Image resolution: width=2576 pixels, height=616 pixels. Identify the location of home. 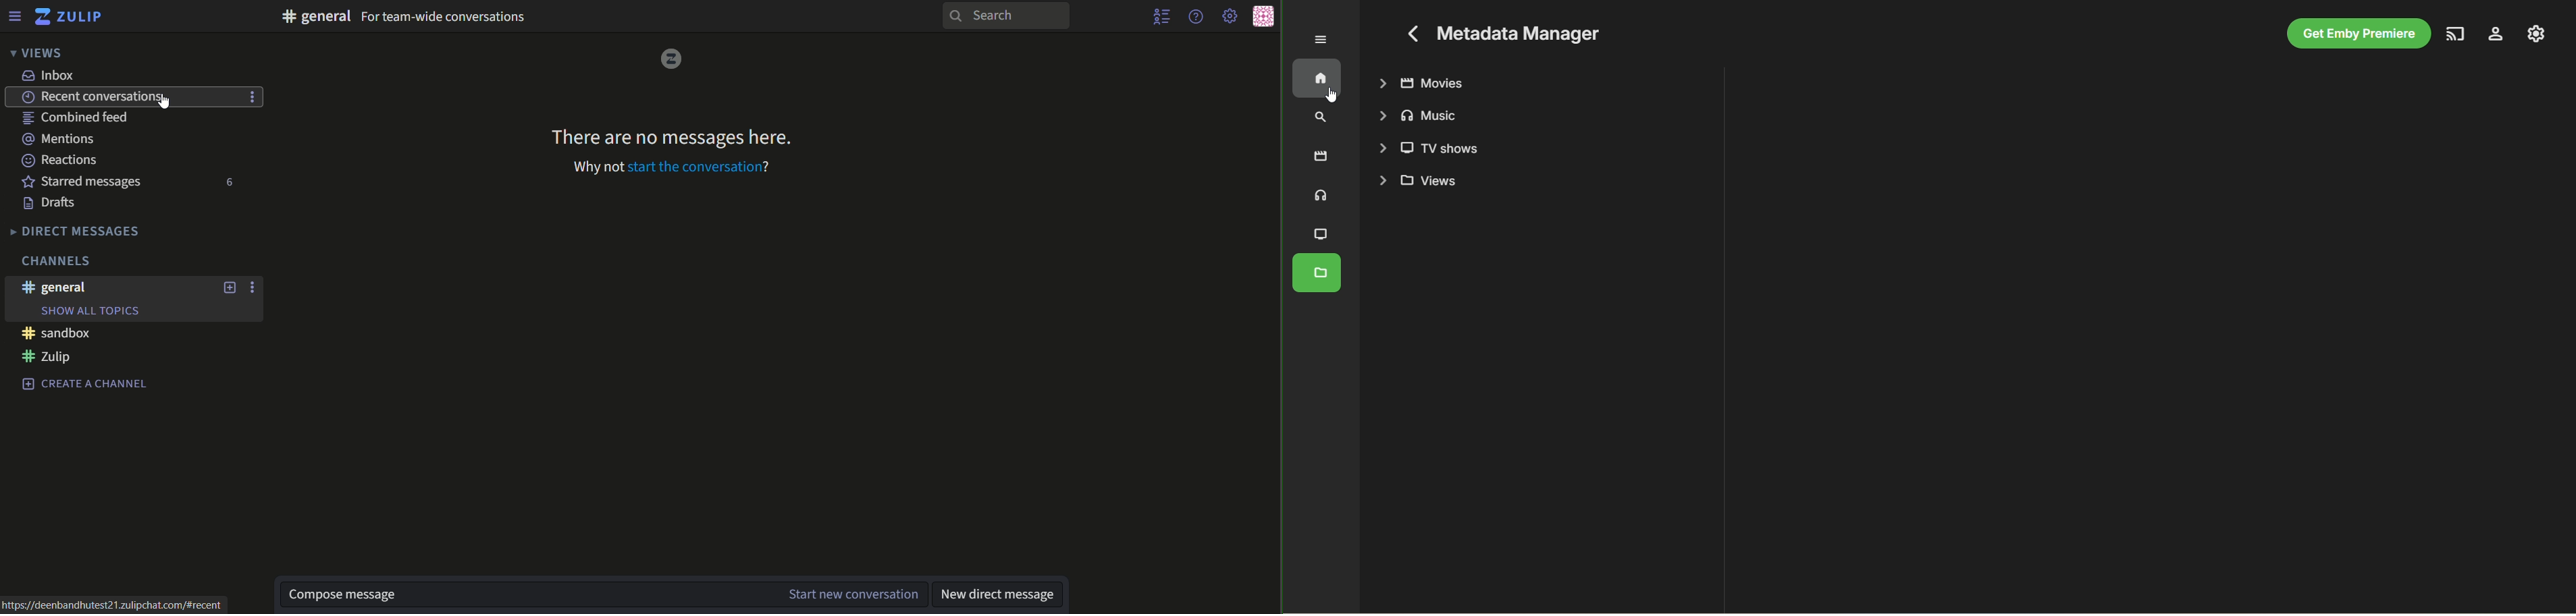
(1322, 75).